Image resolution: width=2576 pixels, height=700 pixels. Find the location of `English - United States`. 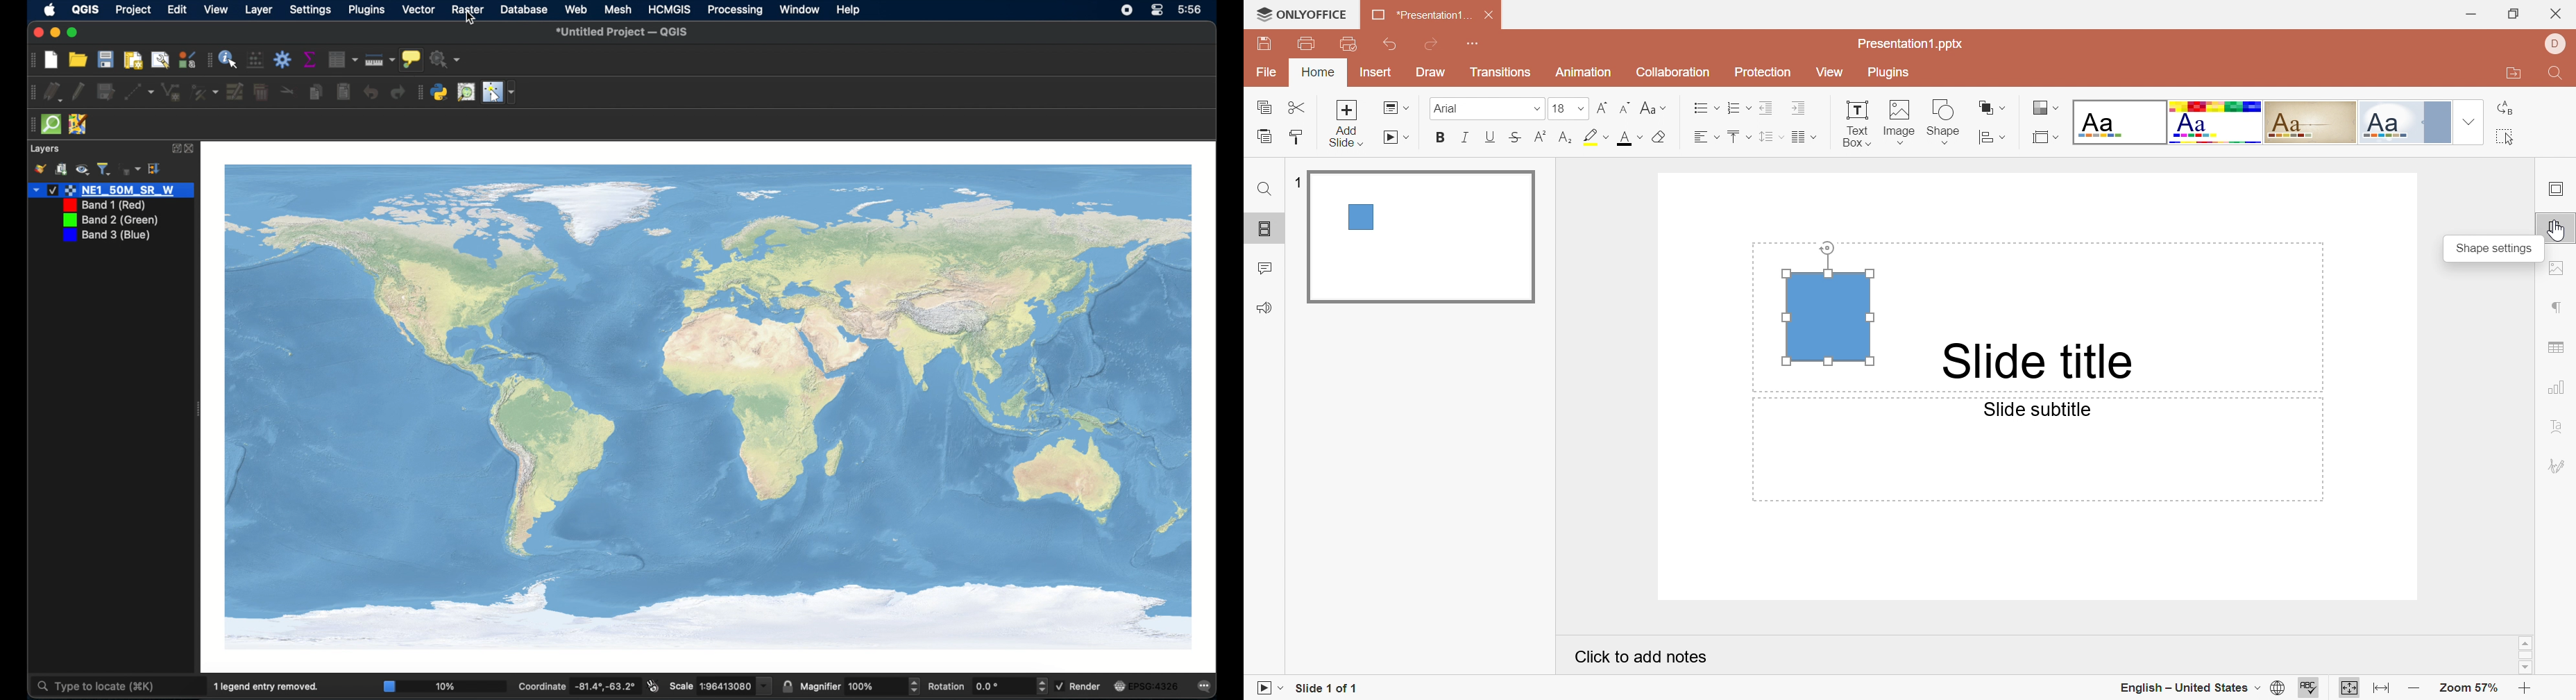

English - United States is located at coordinates (2185, 687).